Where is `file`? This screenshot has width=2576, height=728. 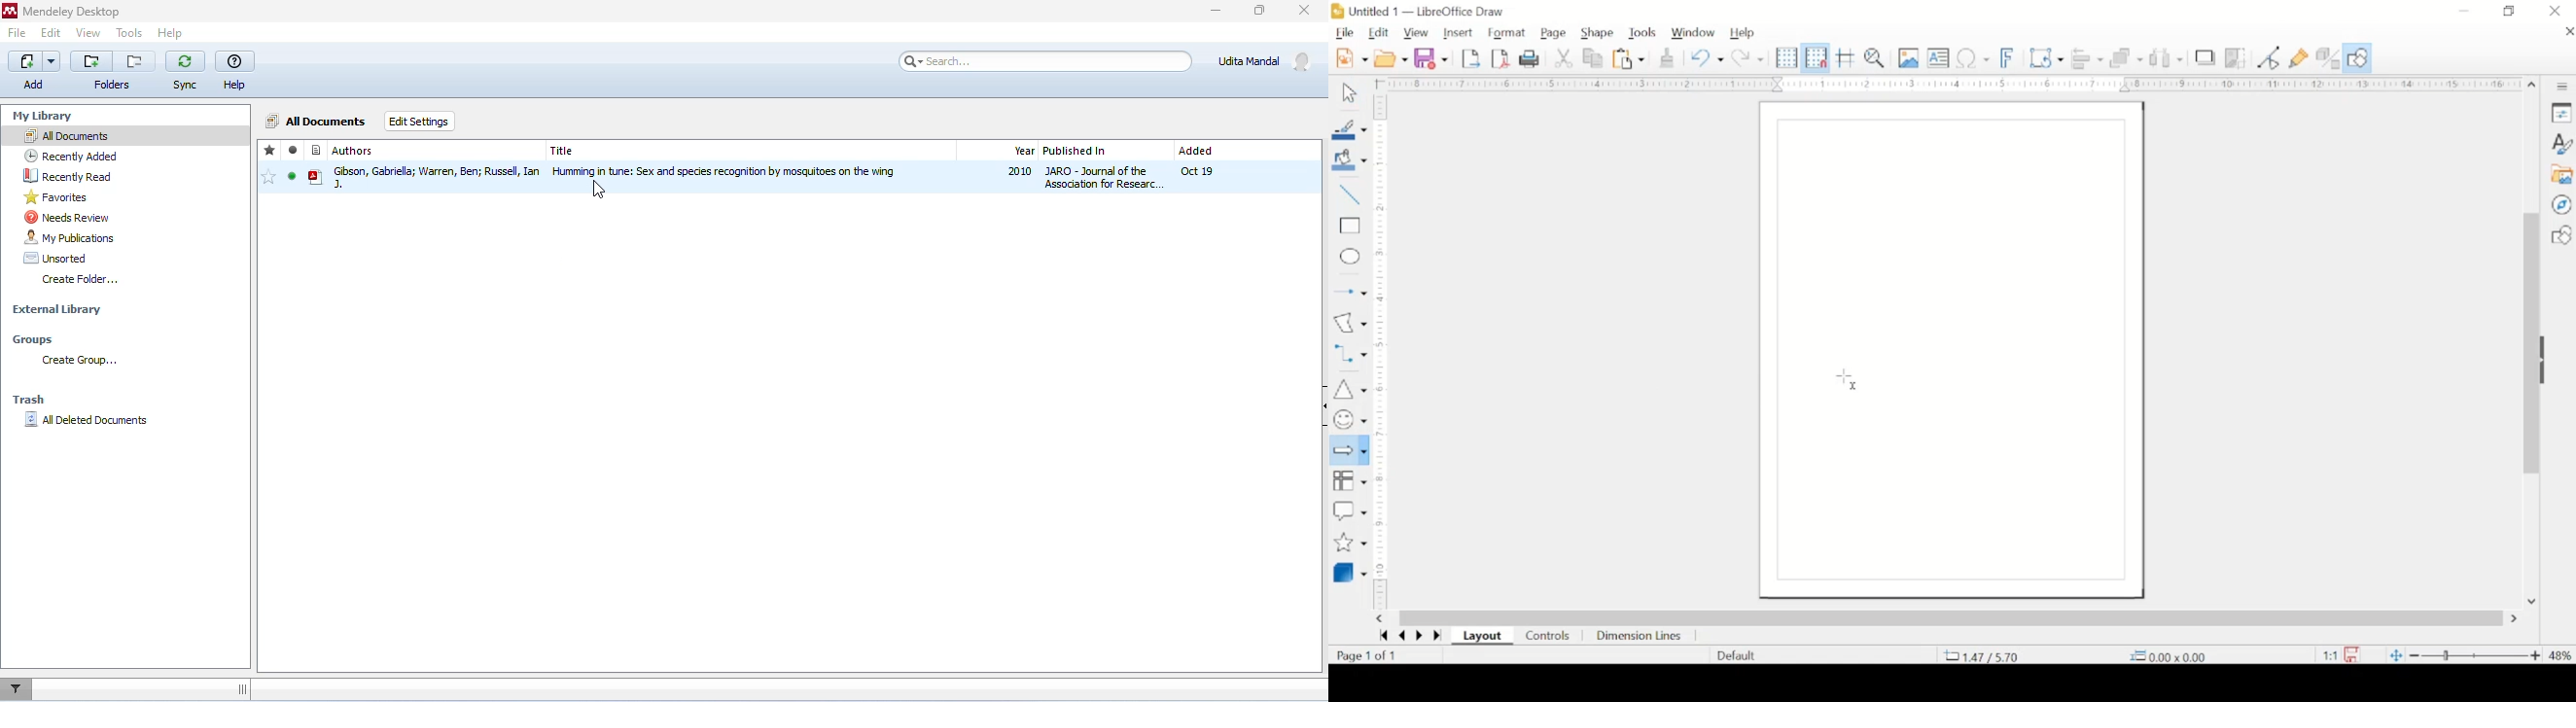 file is located at coordinates (1345, 34).